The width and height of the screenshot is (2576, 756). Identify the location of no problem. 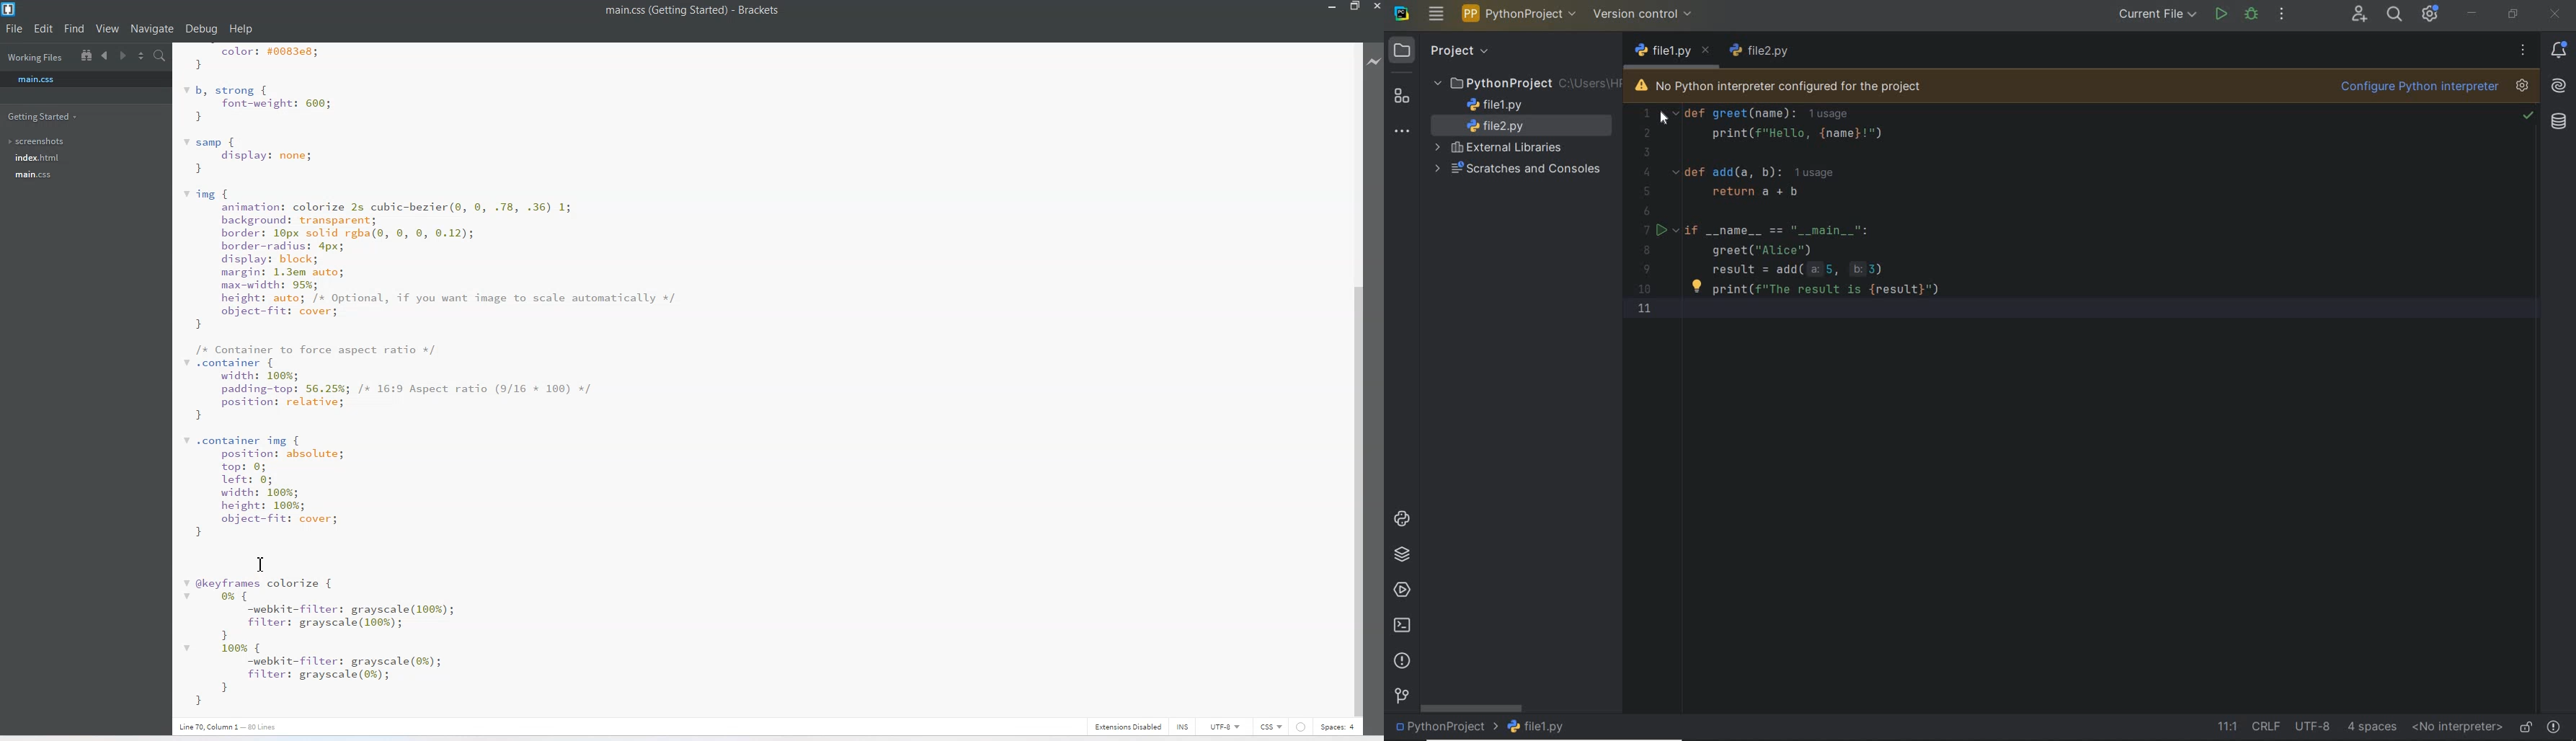
(2529, 117).